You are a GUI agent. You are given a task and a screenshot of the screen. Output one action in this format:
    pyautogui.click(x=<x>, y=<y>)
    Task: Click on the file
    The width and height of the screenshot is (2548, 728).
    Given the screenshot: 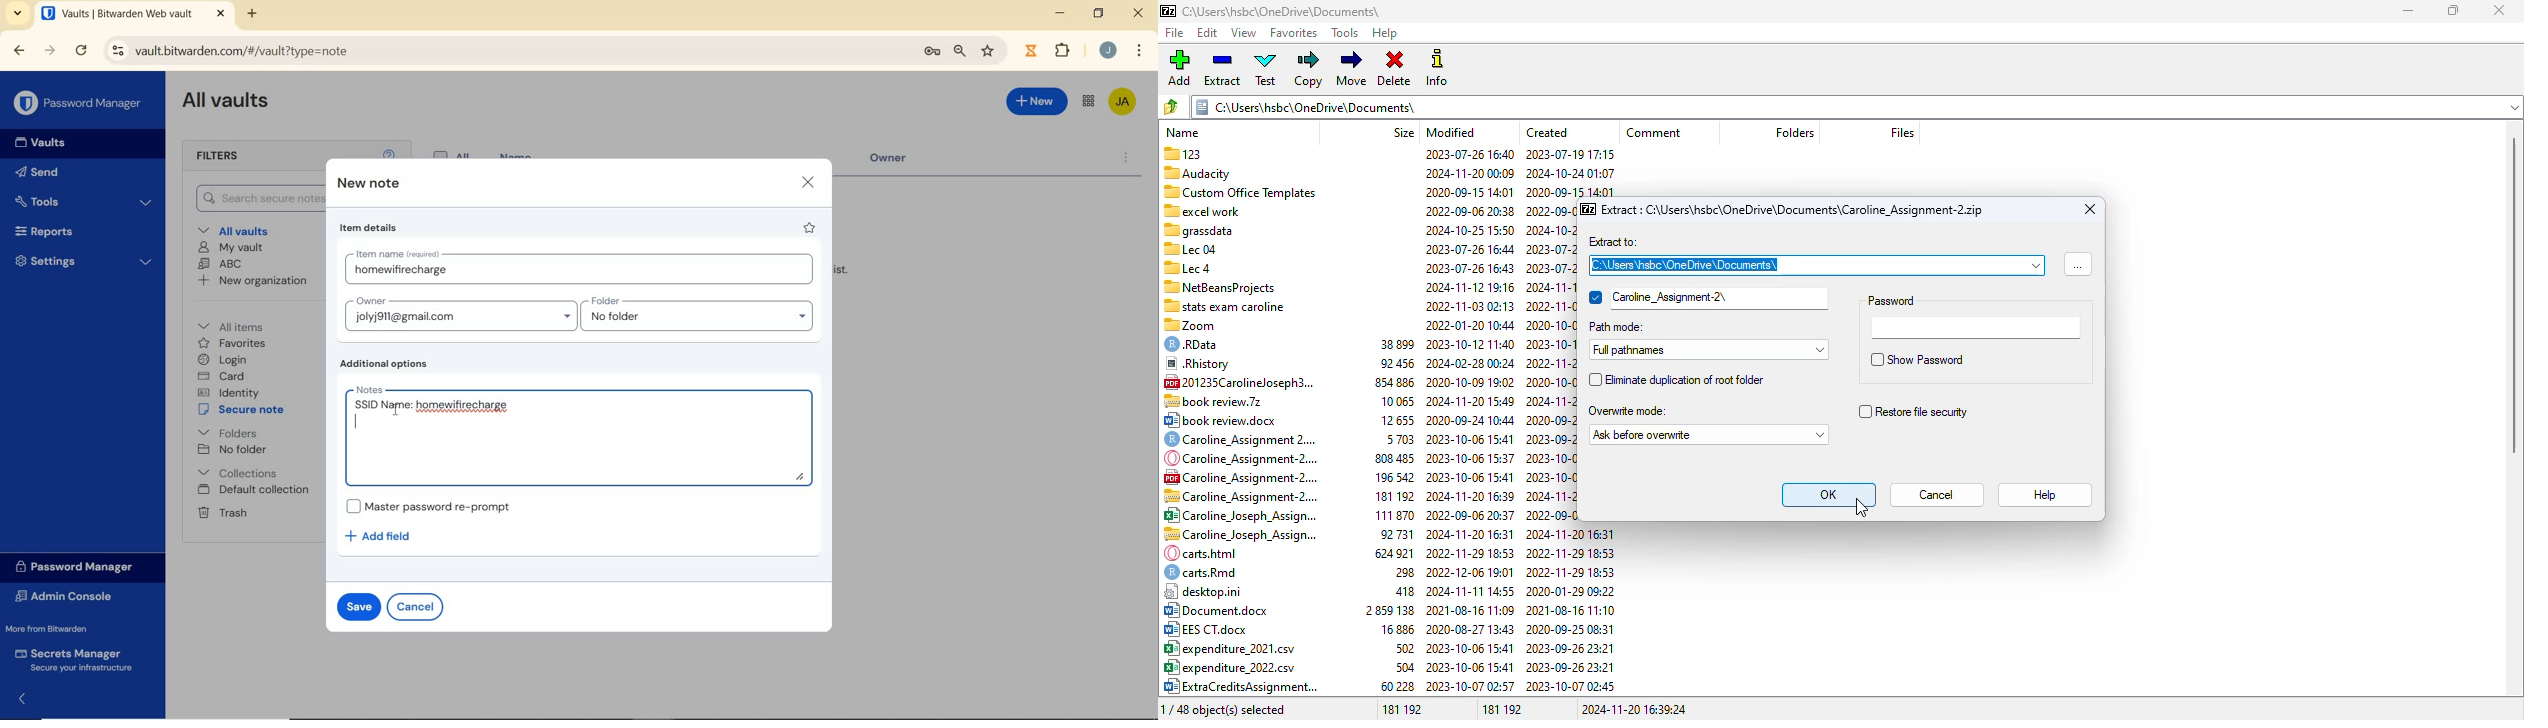 What is the action you would take?
    pyautogui.click(x=1175, y=32)
    